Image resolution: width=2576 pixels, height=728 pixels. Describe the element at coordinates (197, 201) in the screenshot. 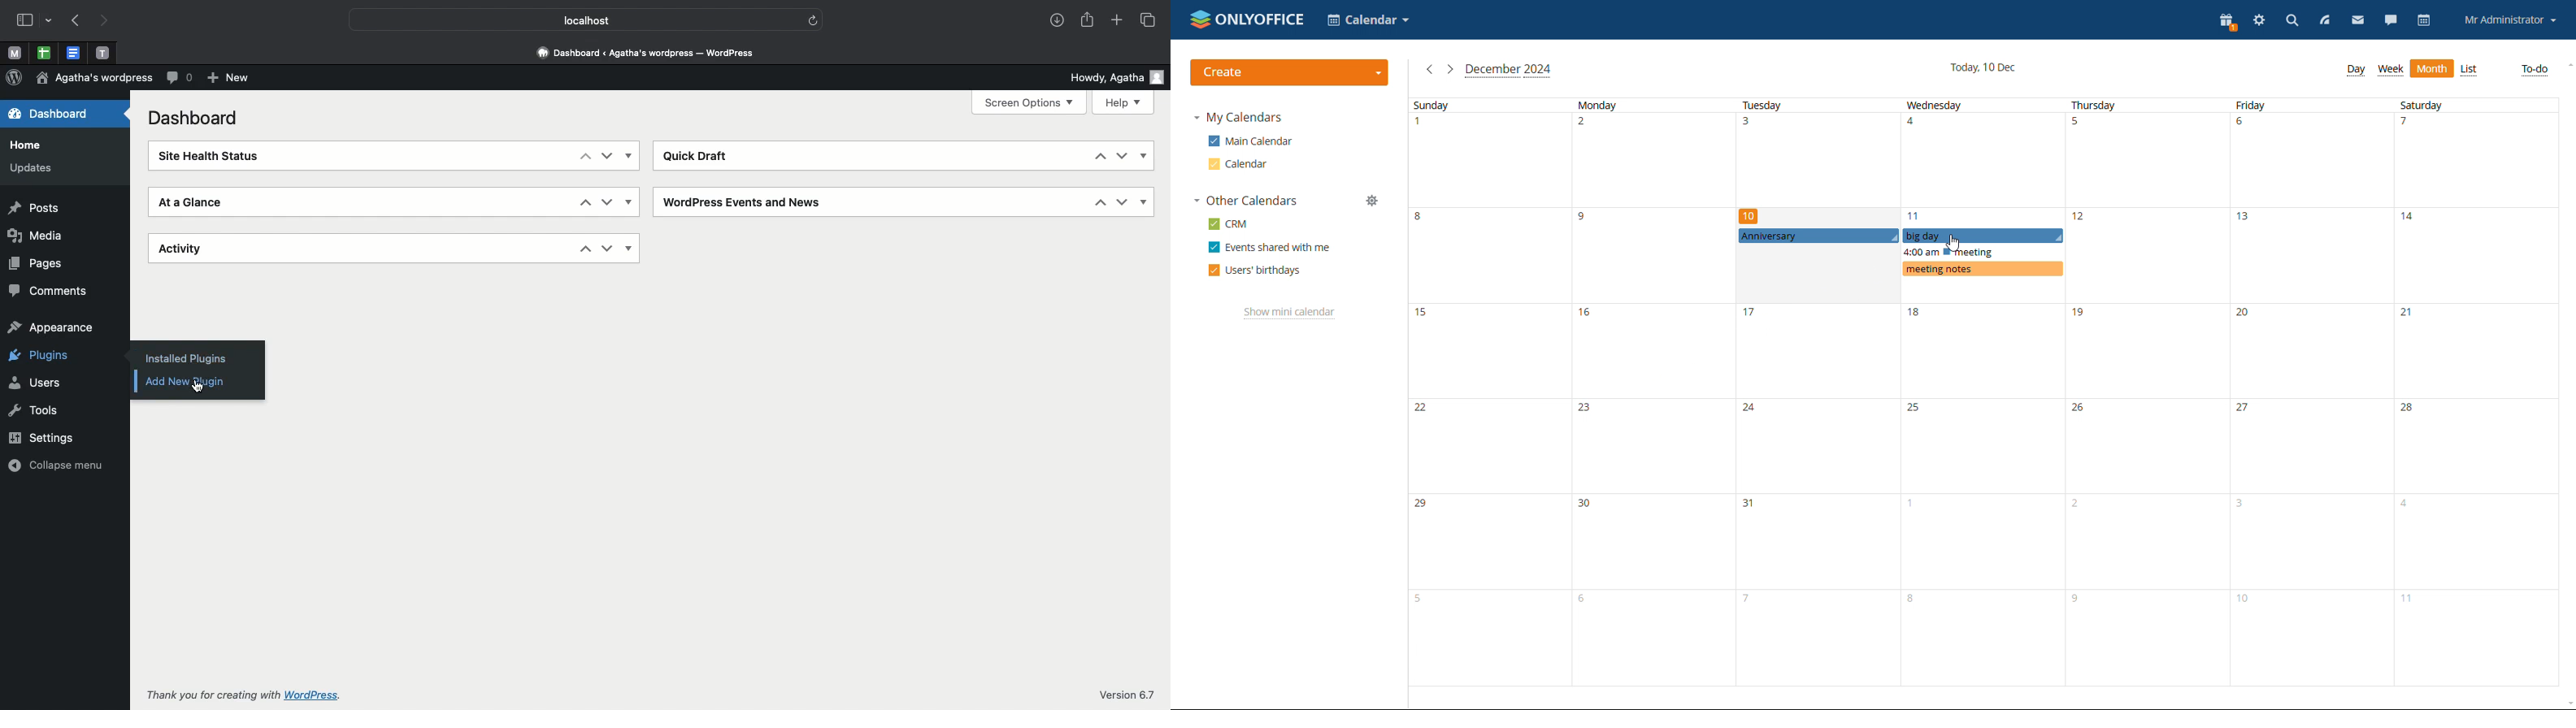

I see `At a glance` at that location.